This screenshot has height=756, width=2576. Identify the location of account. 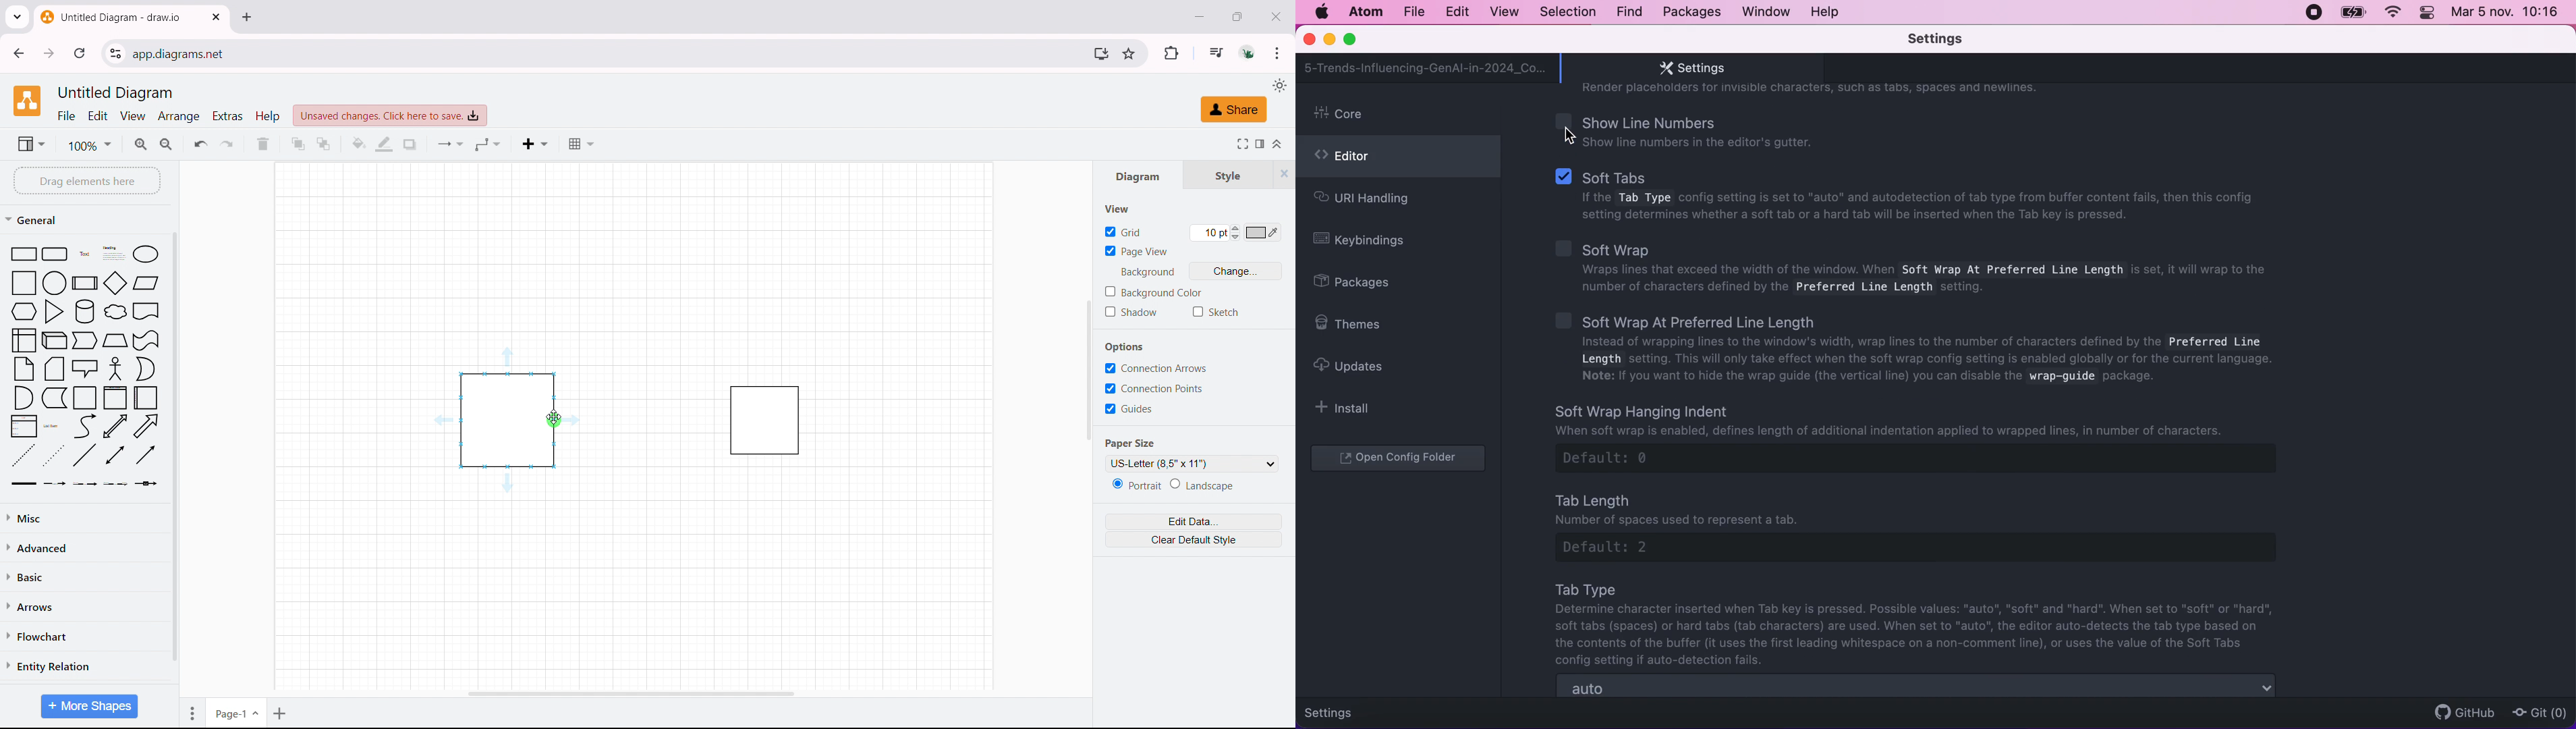
(1249, 53).